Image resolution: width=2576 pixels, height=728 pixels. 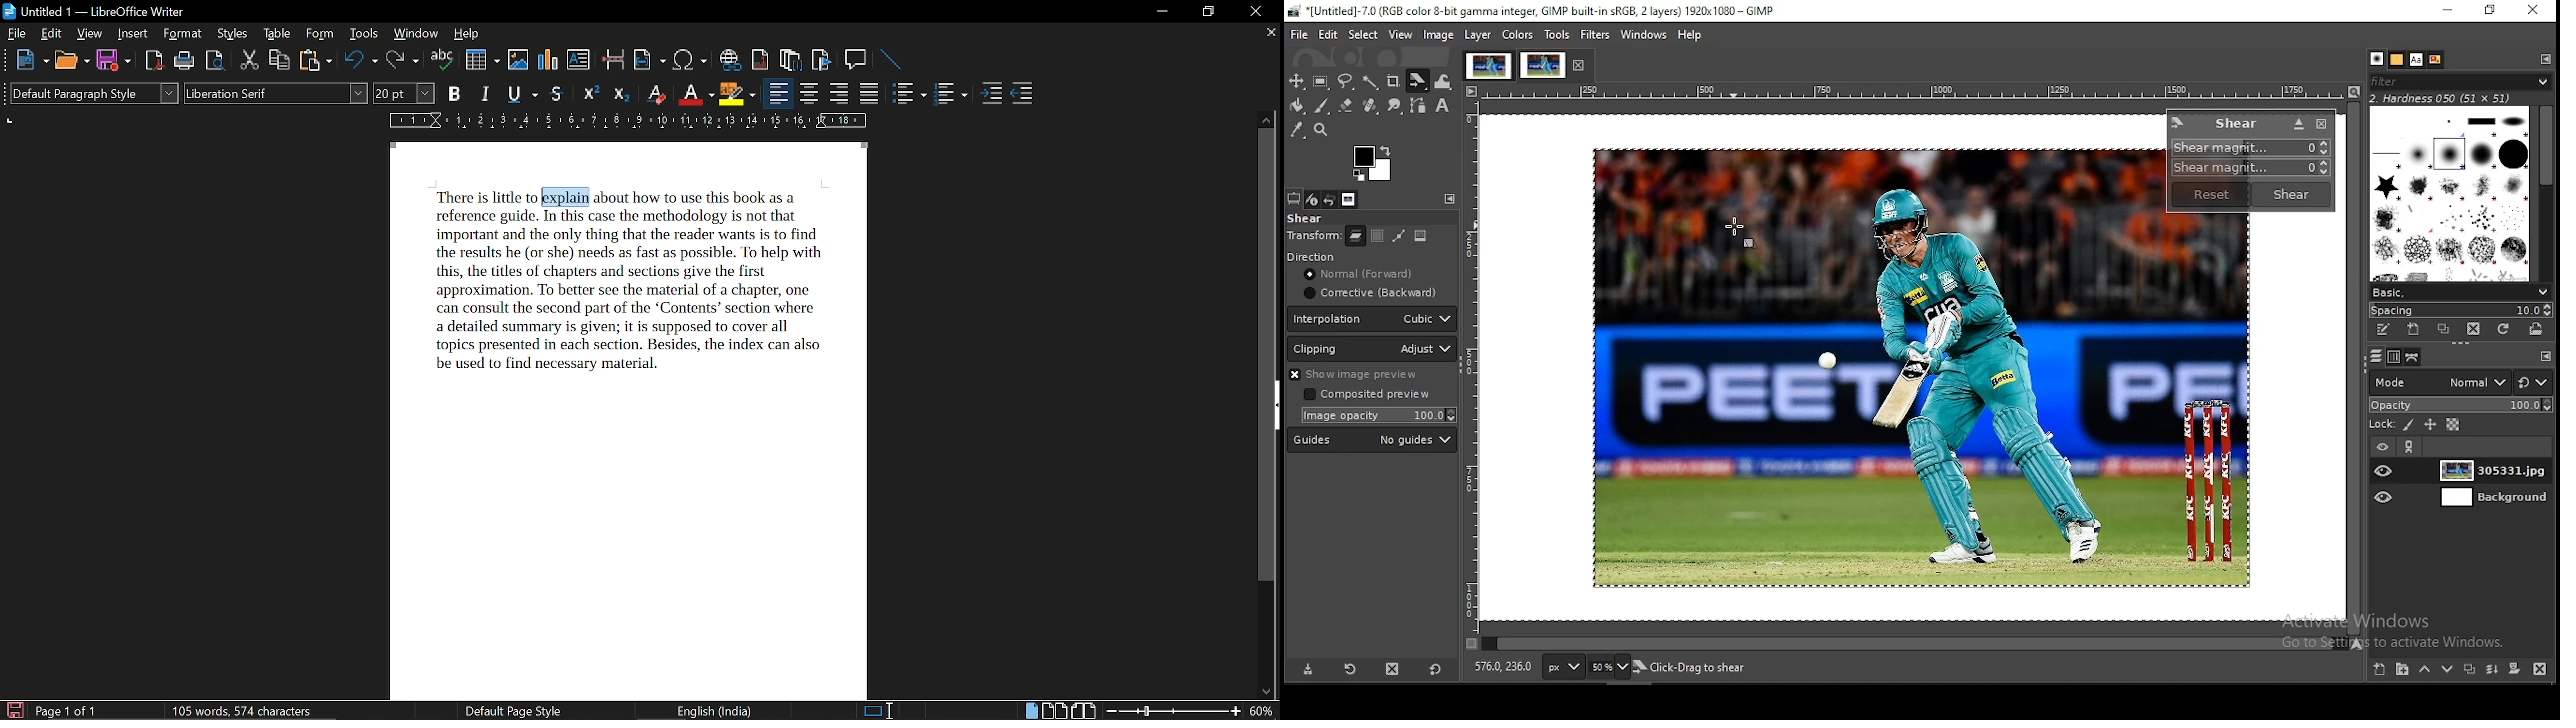 What do you see at coordinates (704, 196) in the screenshot?
I see `J CH— rw ——` at bounding box center [704, 196].